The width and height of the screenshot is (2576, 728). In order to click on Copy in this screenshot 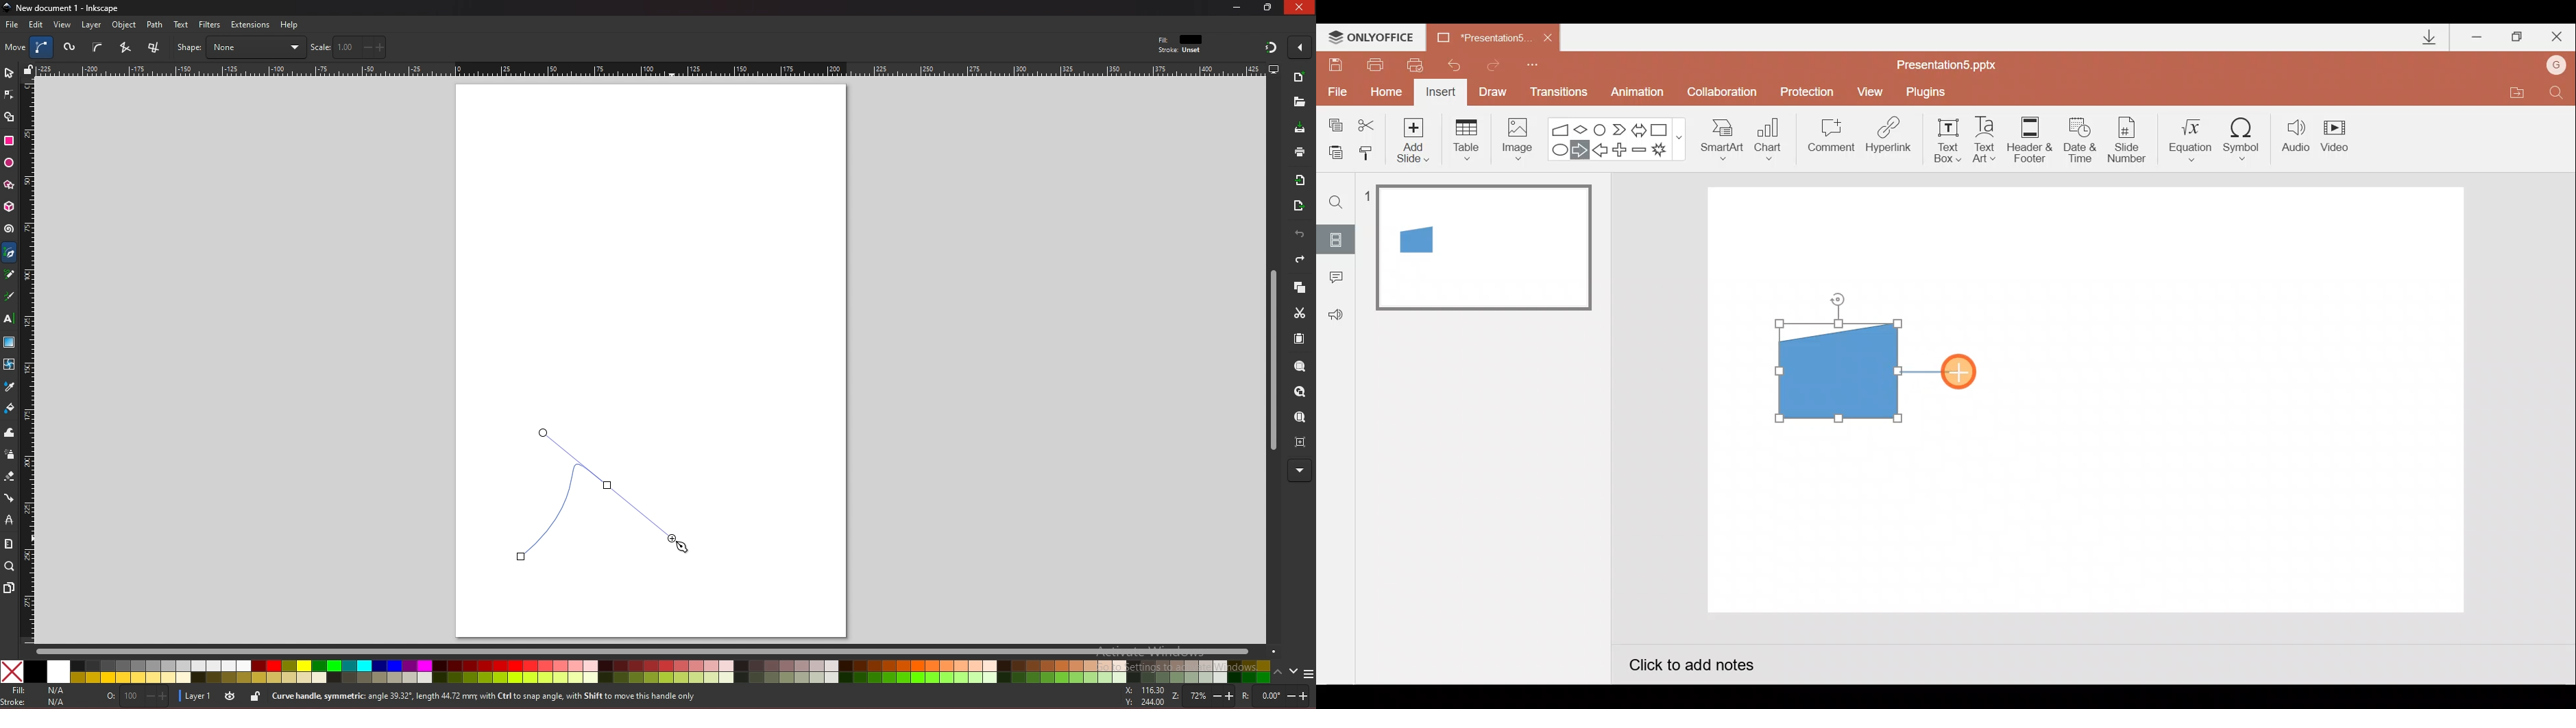, I will do `click(1333, 123)`.